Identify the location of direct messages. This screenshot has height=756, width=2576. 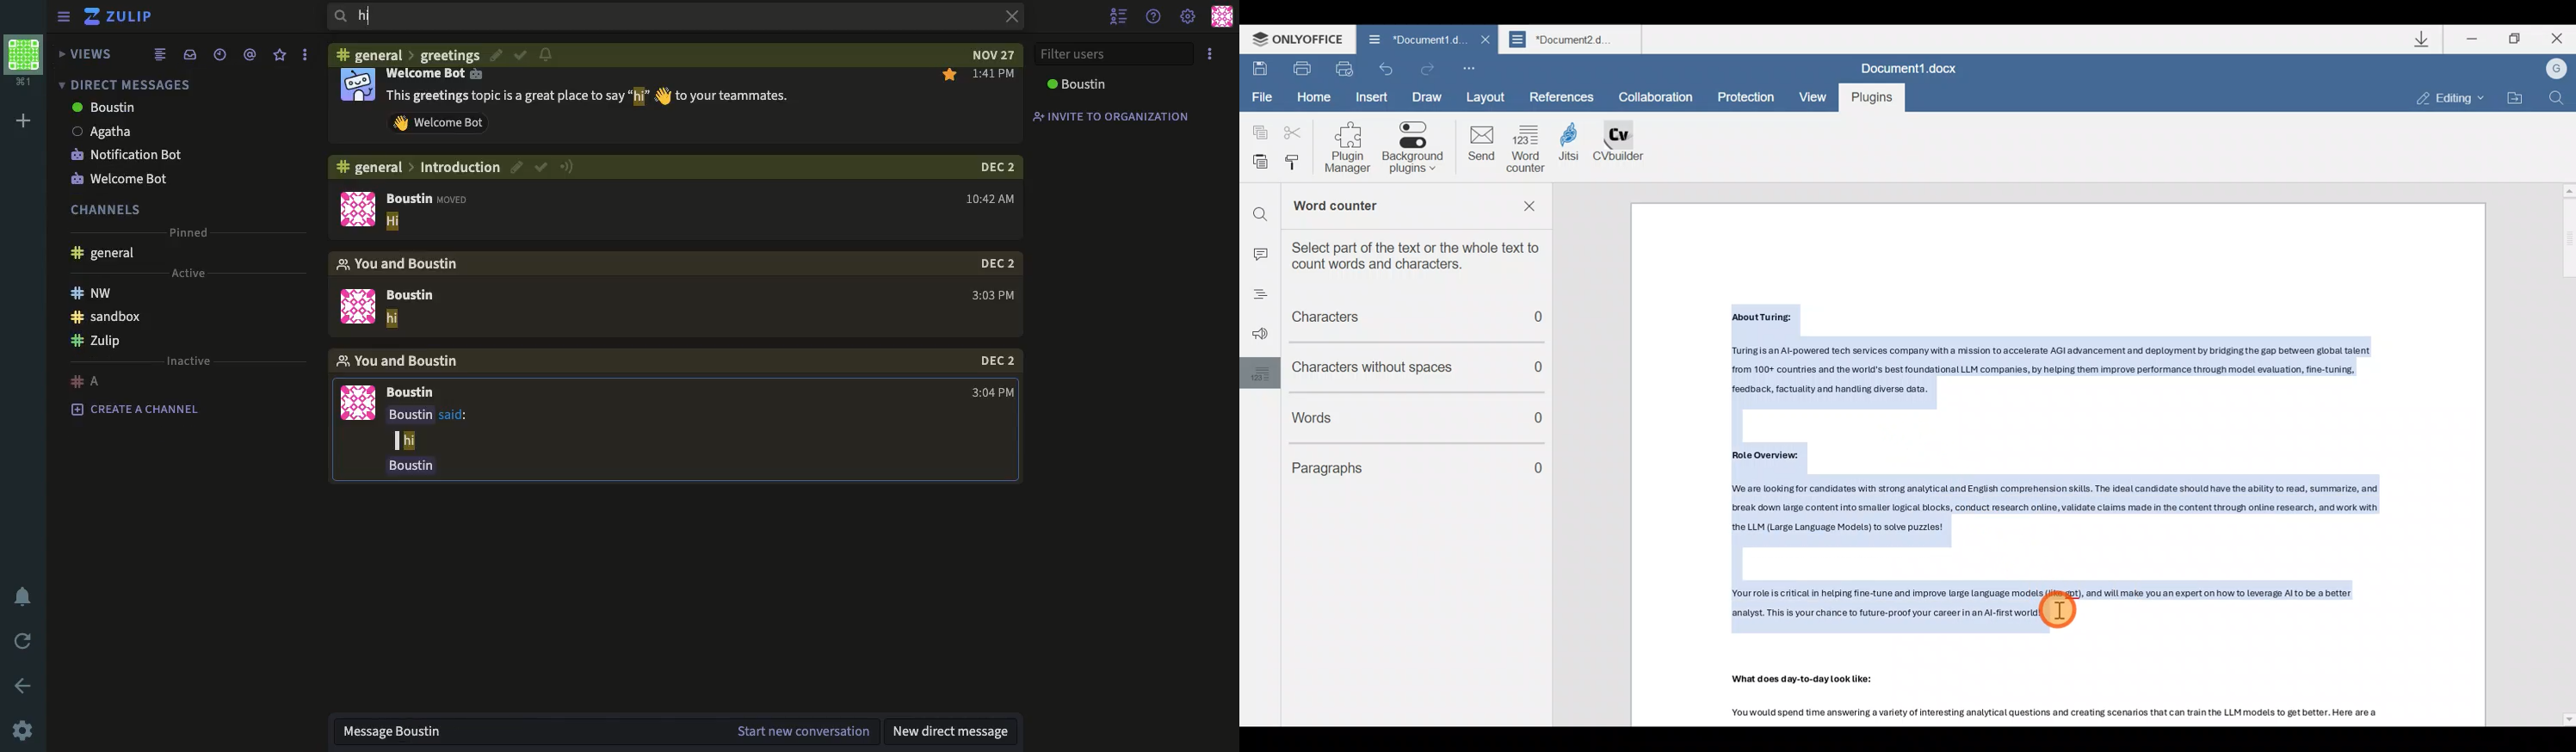
(132, 85).